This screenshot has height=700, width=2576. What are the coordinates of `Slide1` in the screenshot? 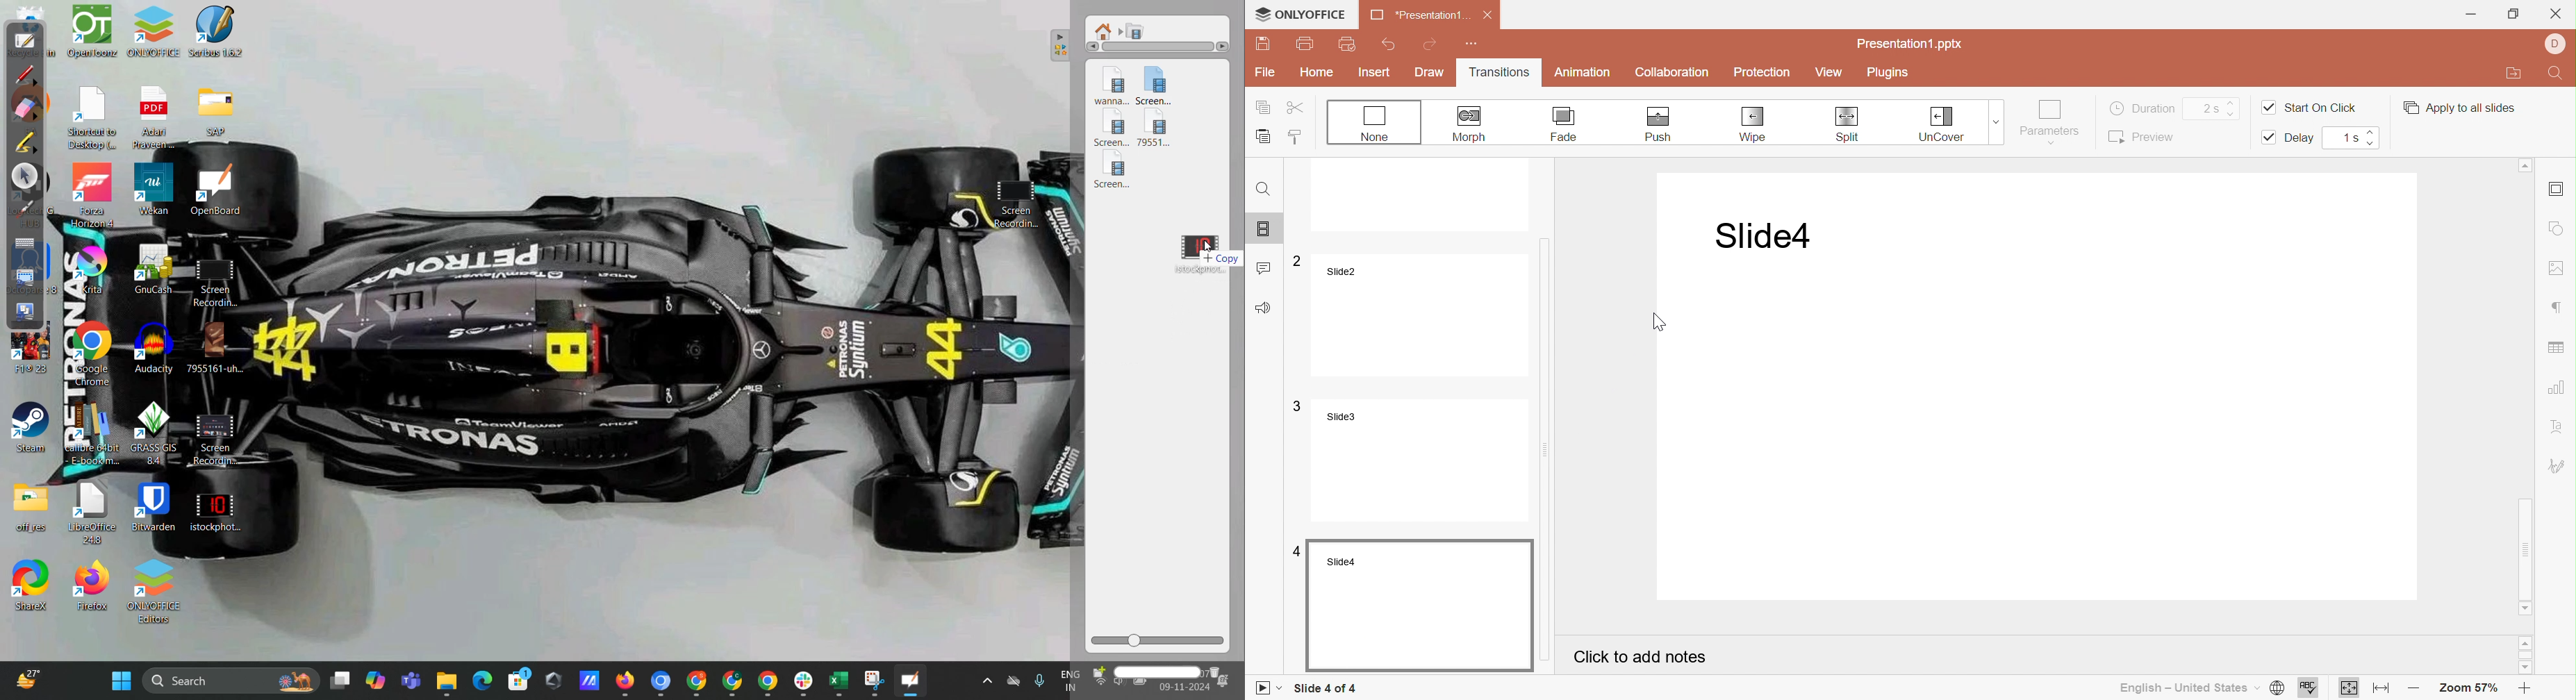 It's located at (1410, 198).